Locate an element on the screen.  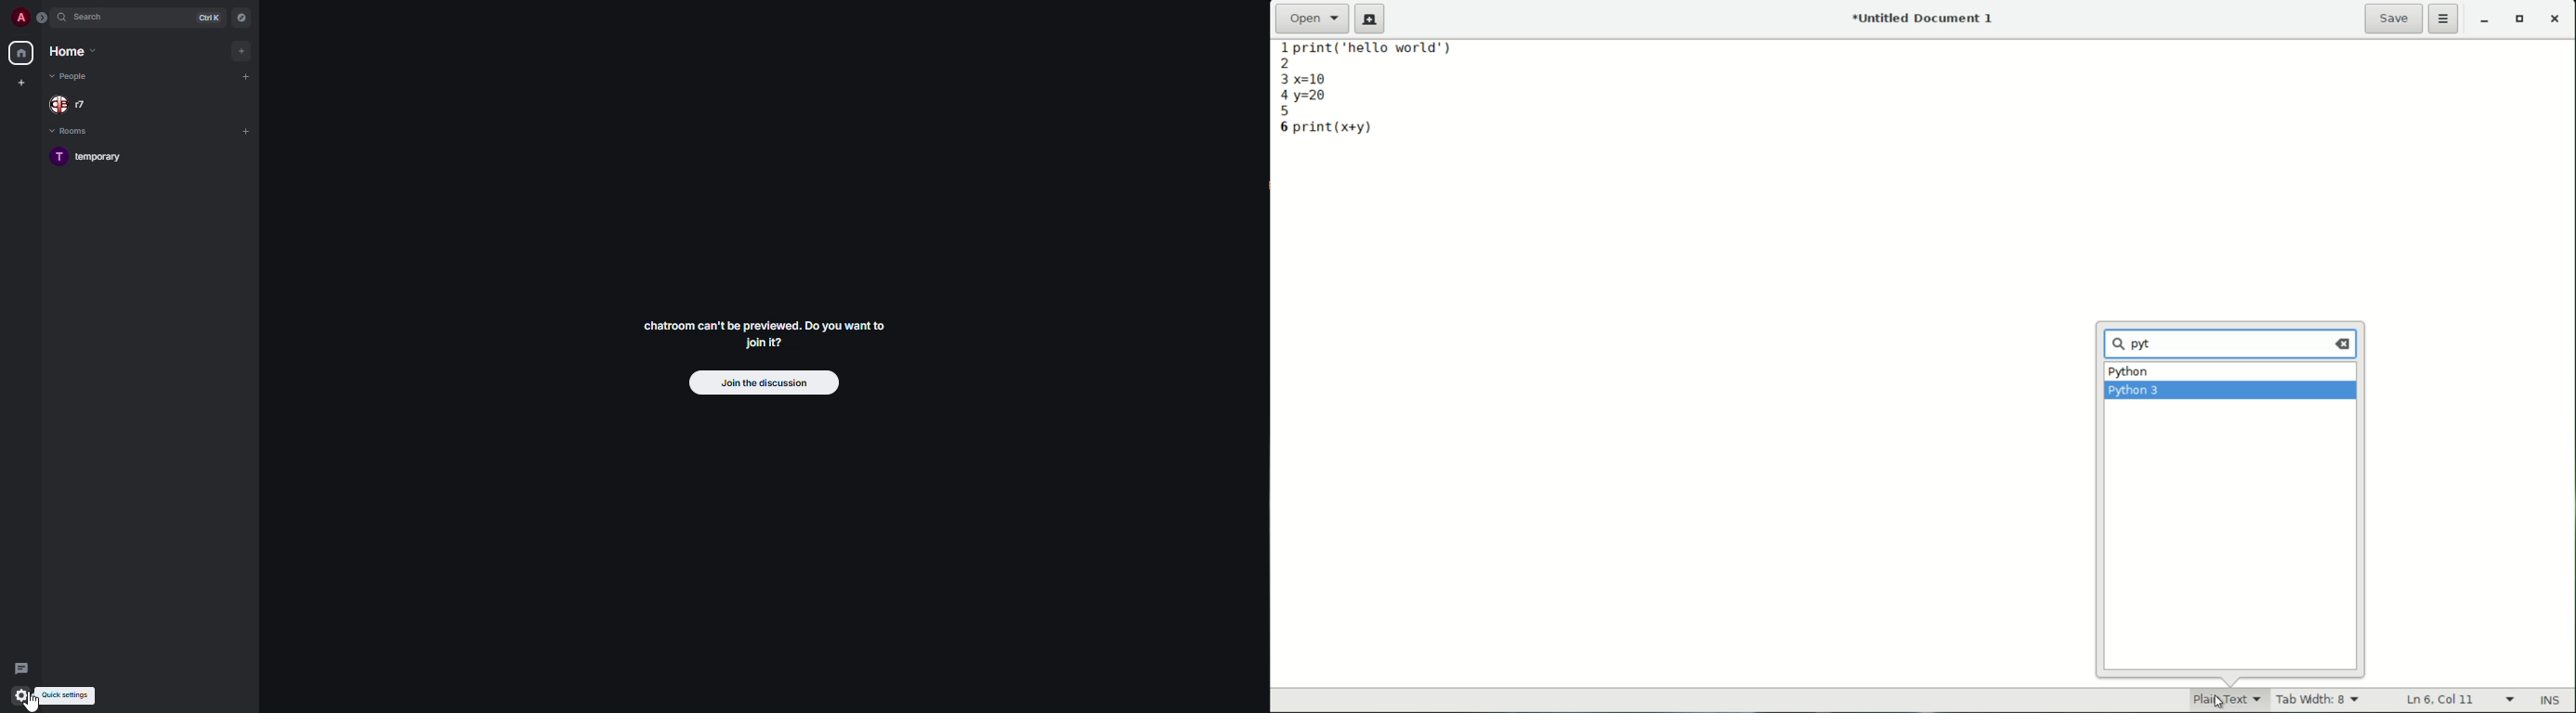
save is located at coordinates (2395, 18).